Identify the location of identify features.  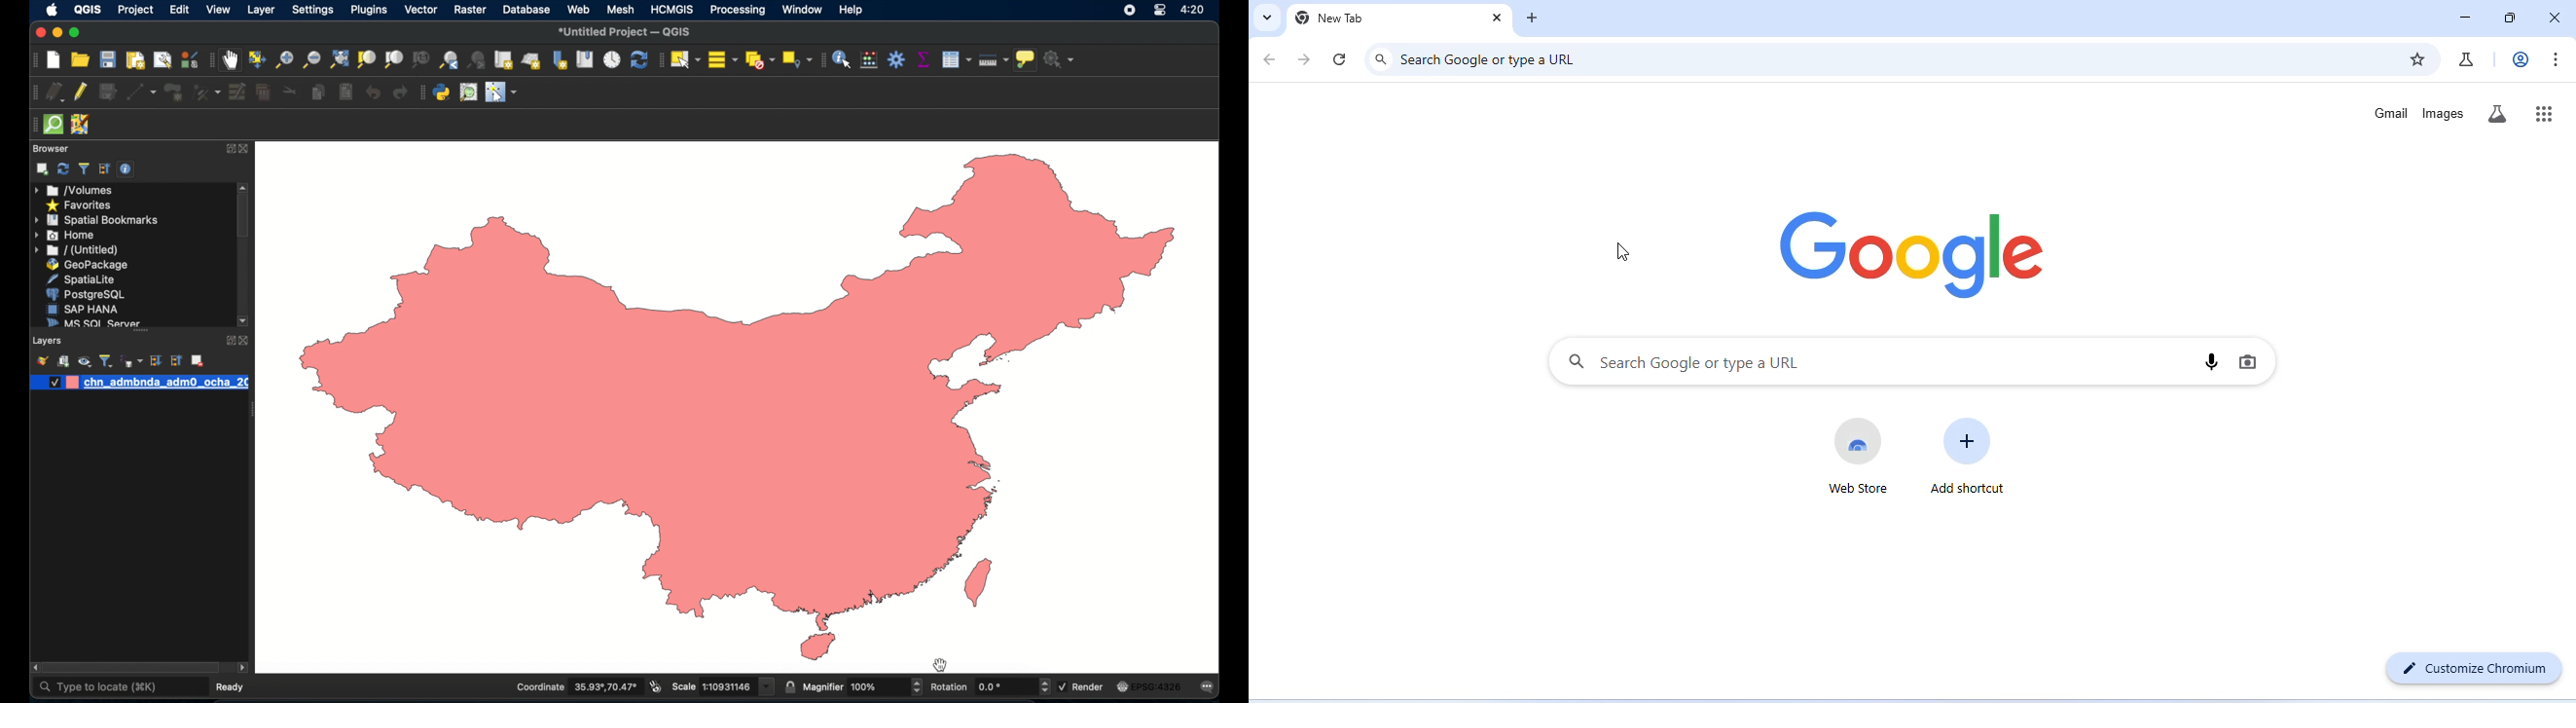
(841, 61).